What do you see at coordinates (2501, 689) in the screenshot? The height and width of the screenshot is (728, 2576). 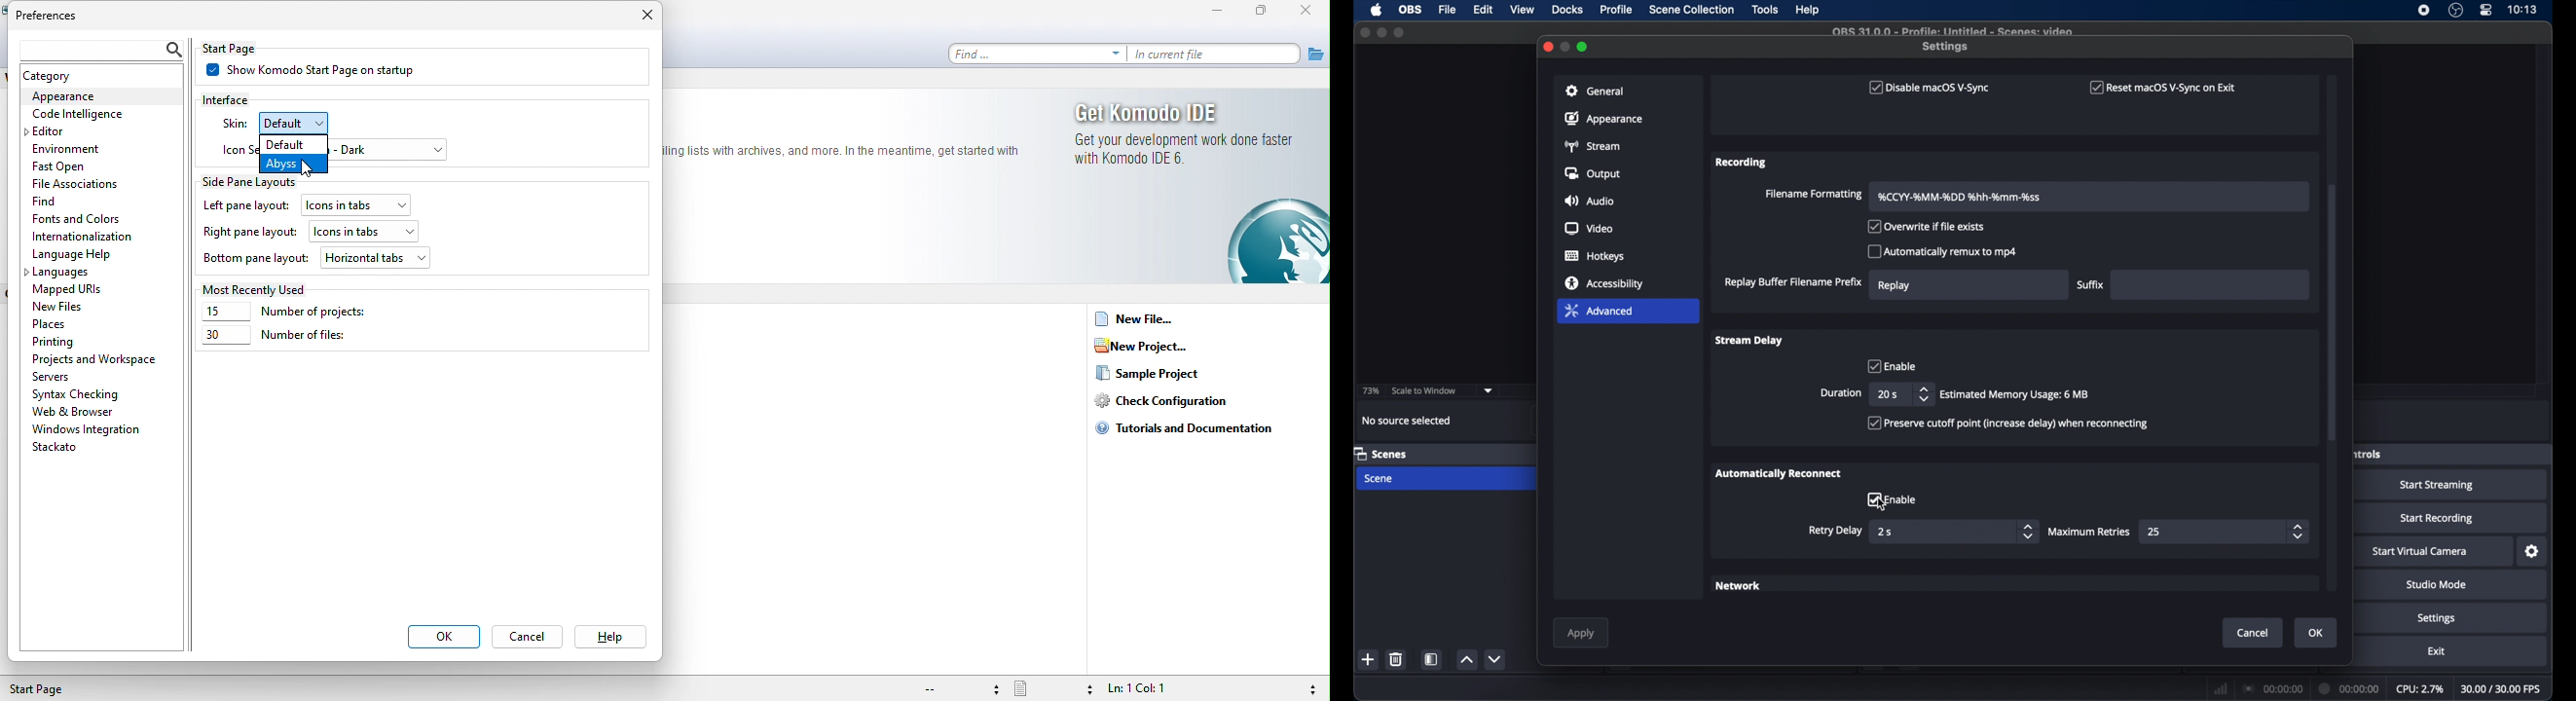 I see `fps` at bounding box center [2501, 689].